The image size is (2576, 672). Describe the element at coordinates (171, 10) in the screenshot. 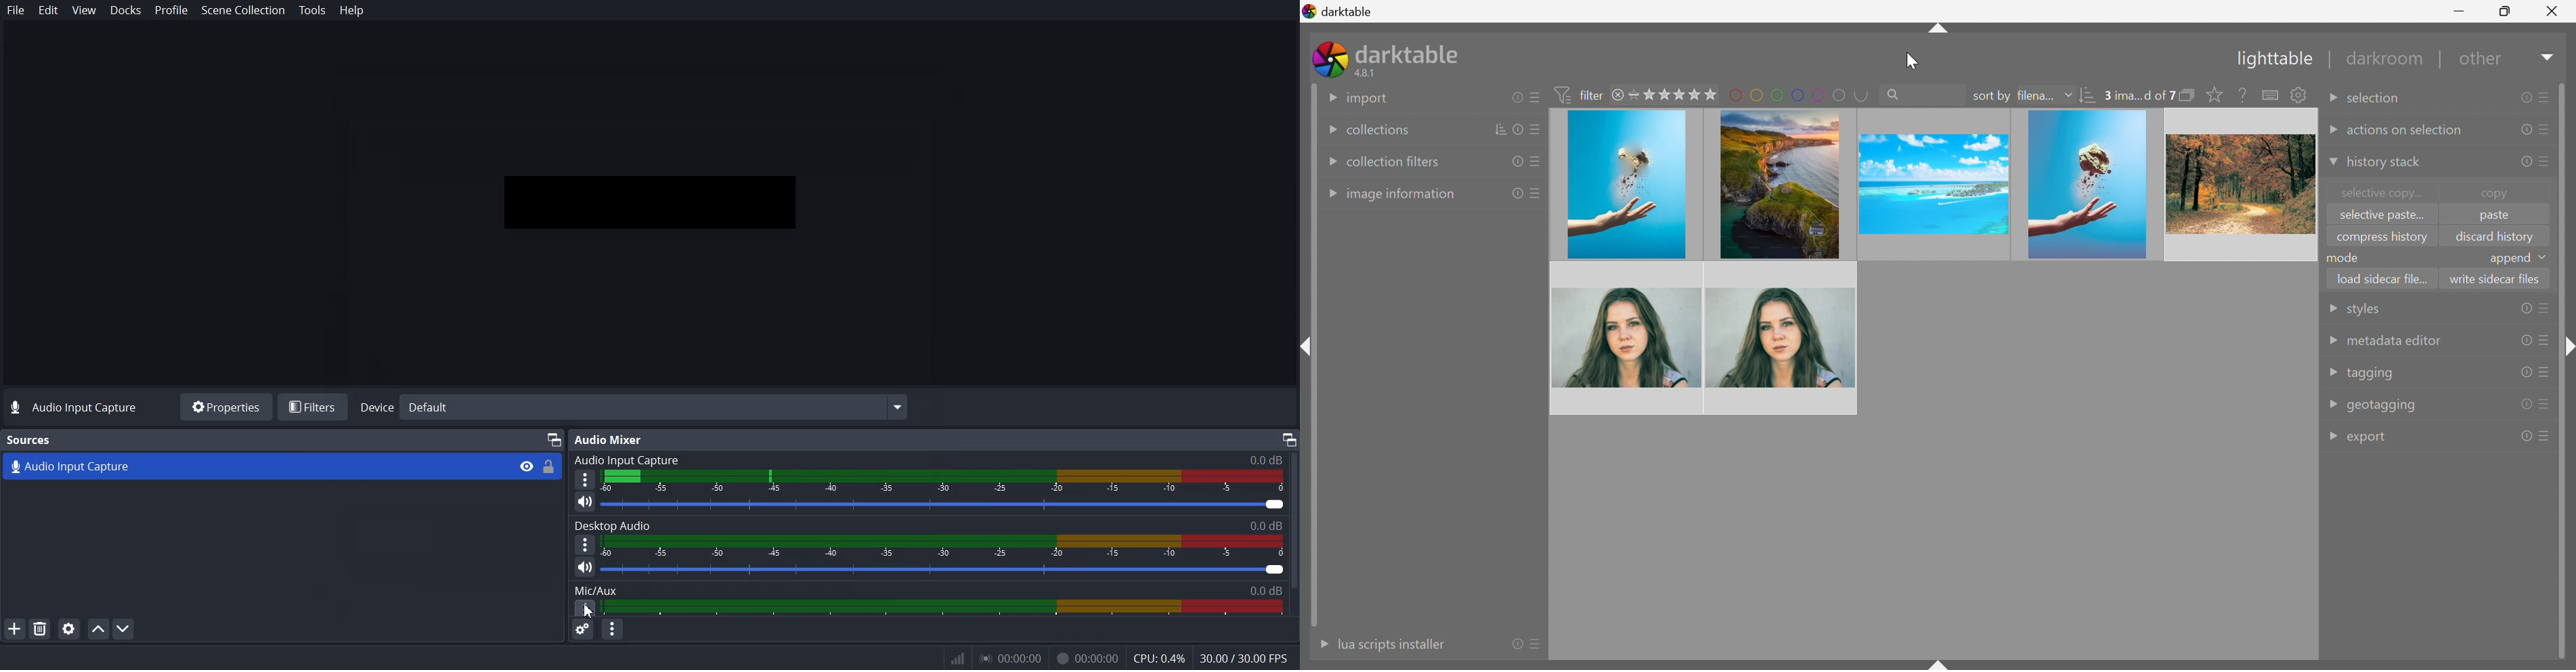

I see `Profile` at that location.